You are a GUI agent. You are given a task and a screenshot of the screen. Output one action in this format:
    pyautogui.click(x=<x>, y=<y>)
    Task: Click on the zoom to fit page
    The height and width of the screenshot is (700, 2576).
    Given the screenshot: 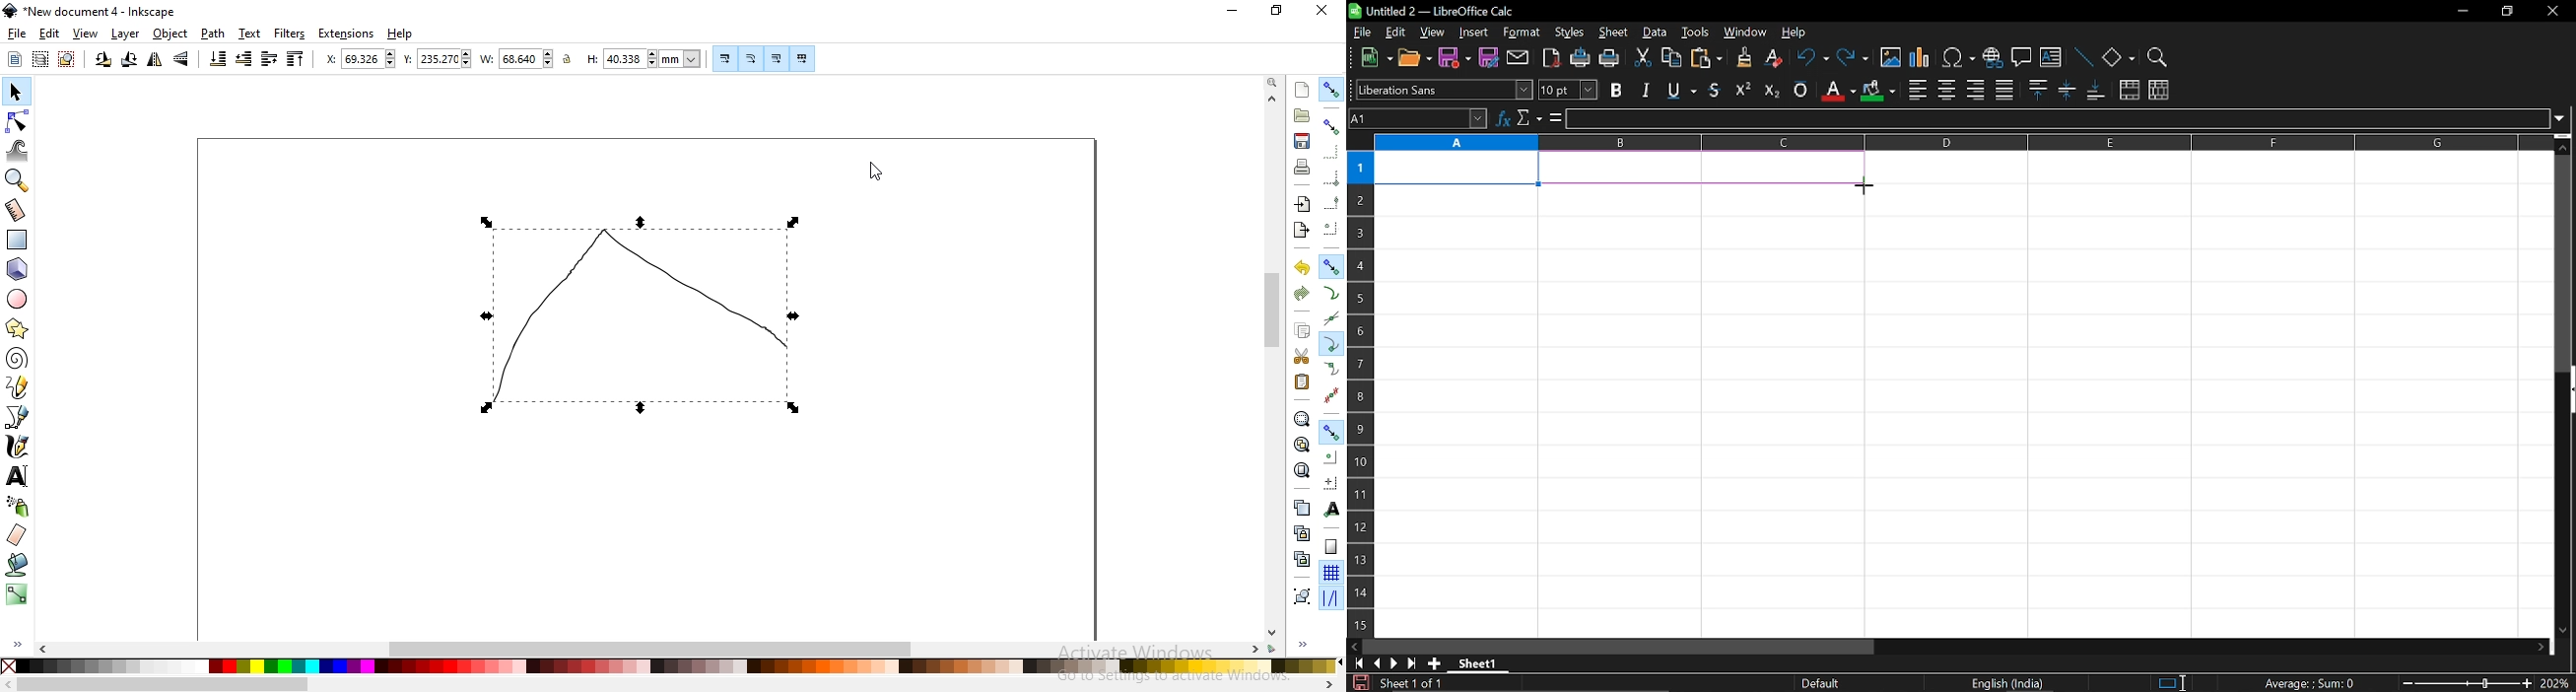 What is the action you would take?
    pyautogui.click(x=1301, y=470)
    